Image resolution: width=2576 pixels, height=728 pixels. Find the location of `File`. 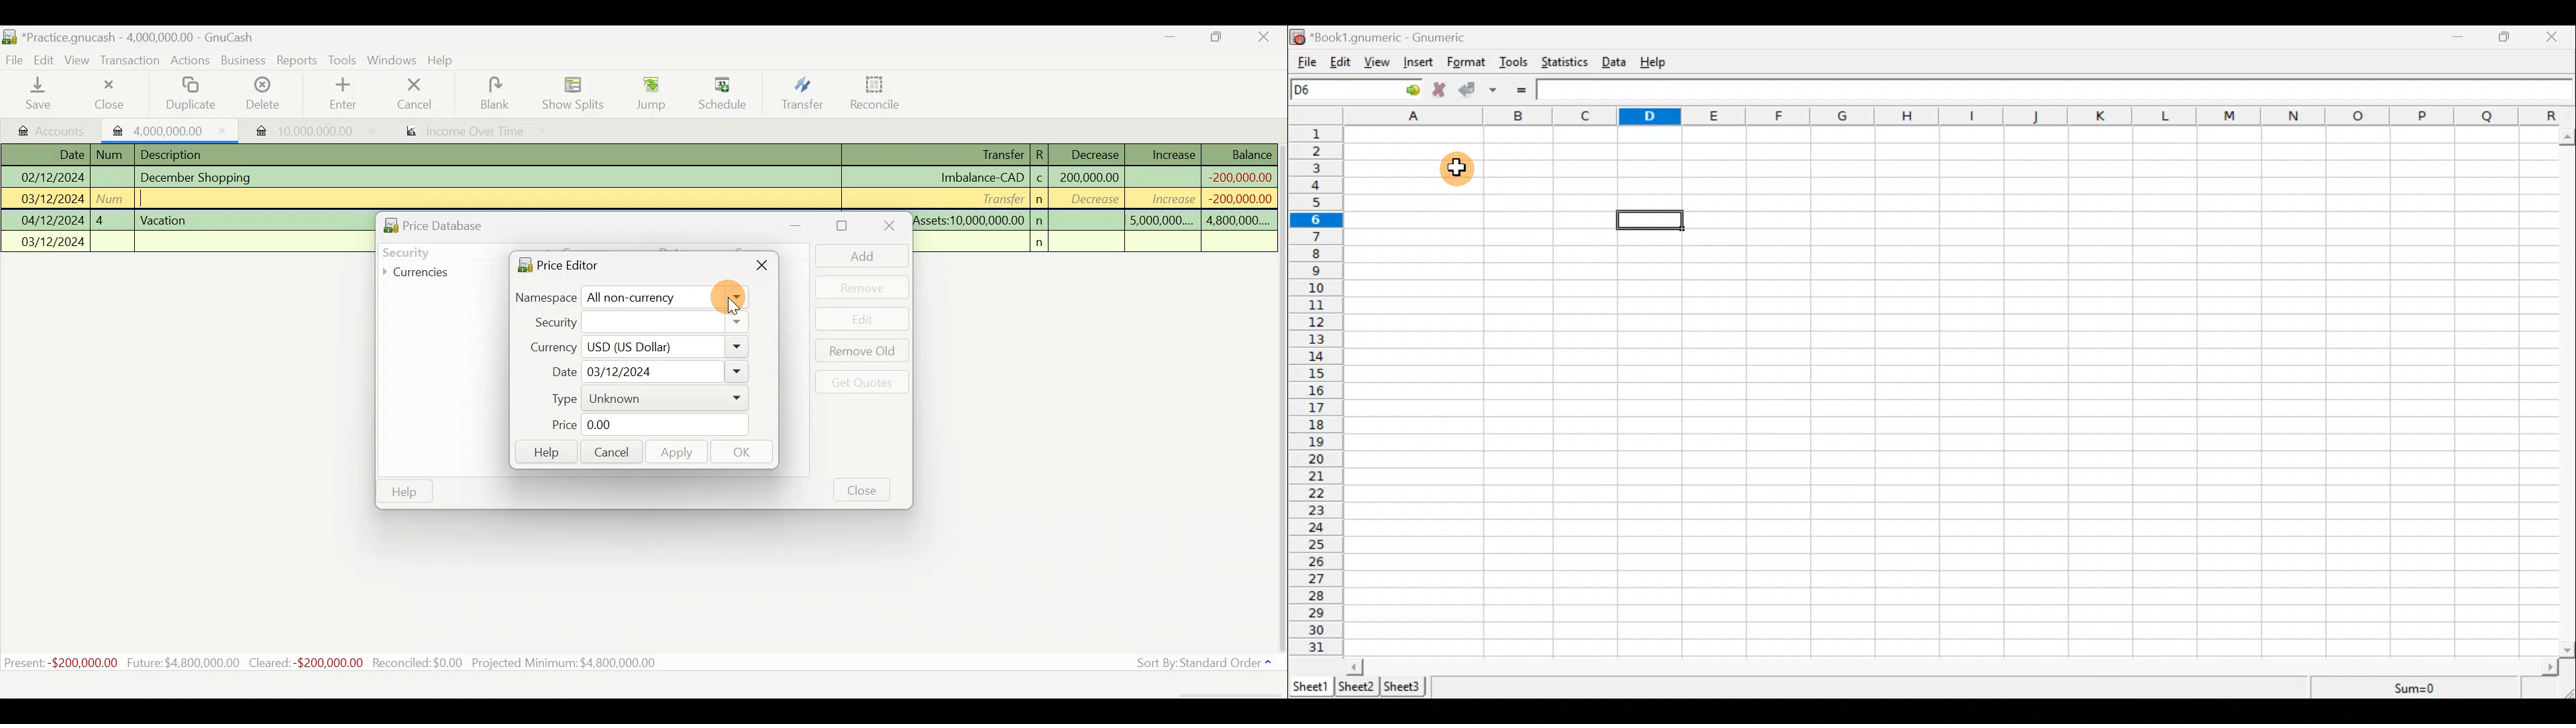

File is located at coordinates (1305, 62).